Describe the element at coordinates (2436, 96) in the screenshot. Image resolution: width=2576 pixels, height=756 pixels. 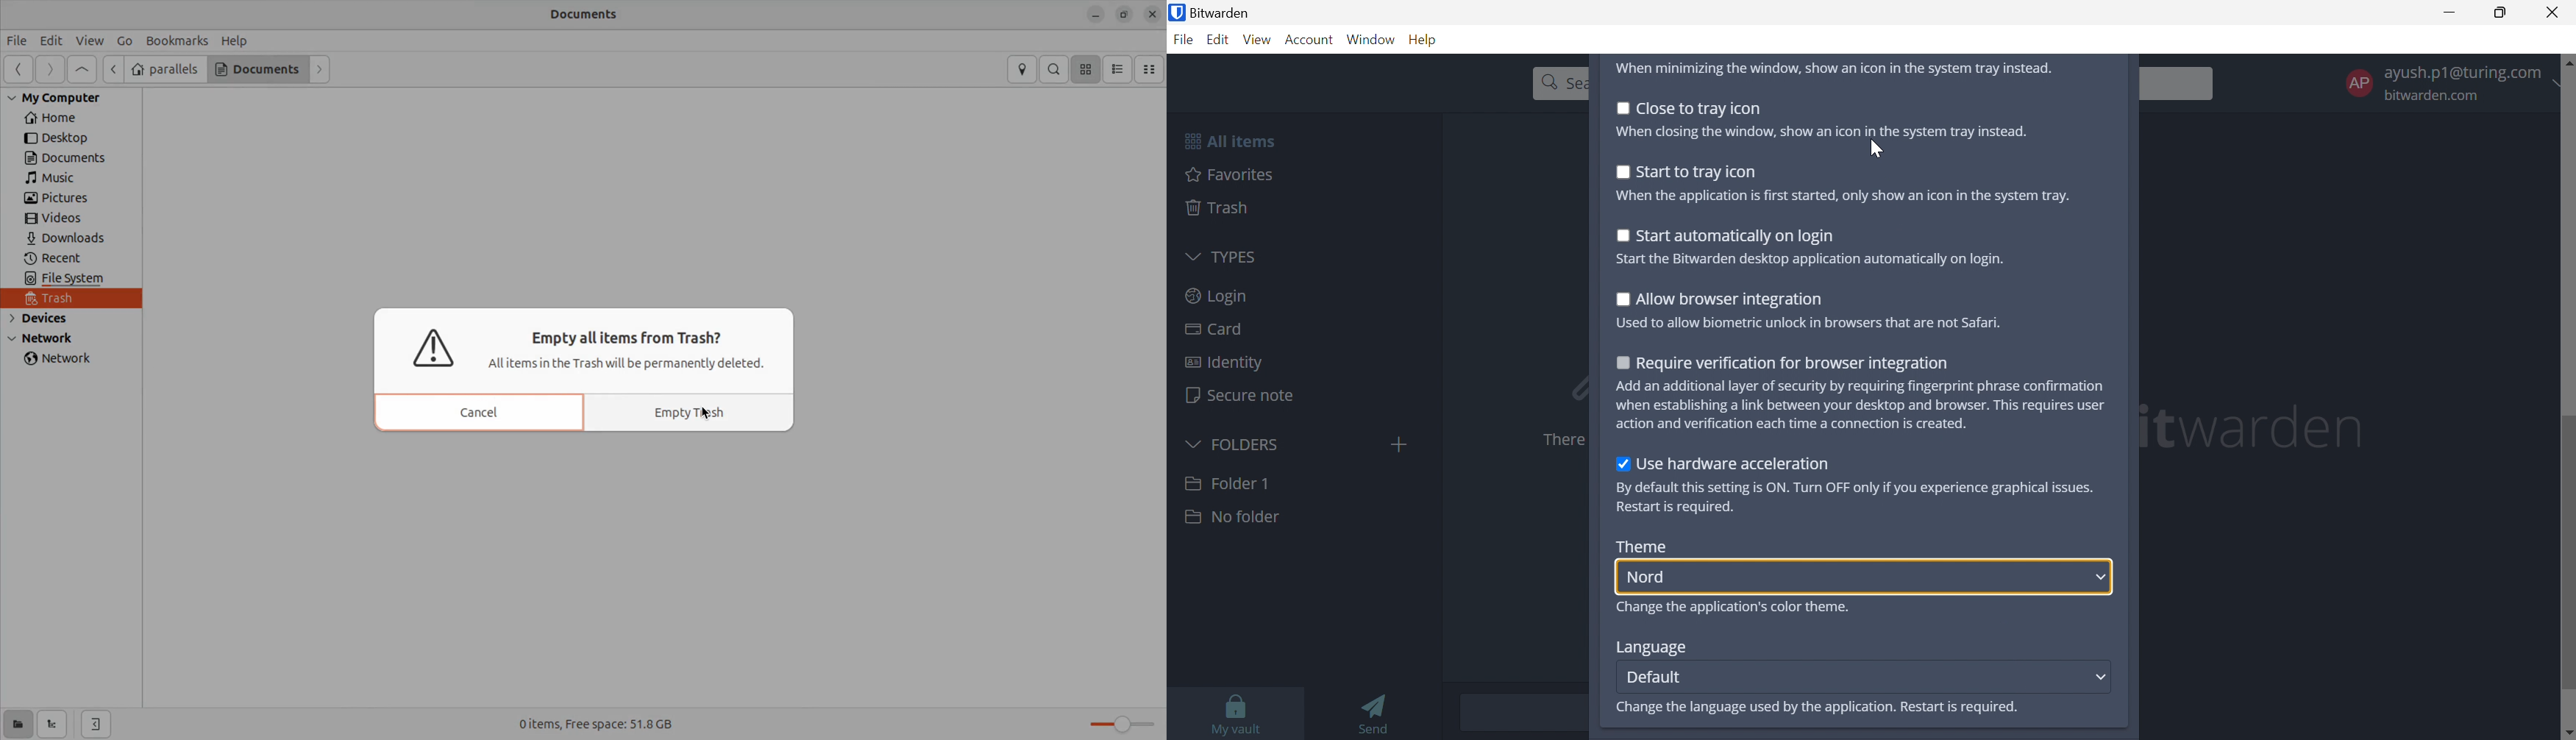
I see `bitwarden.com` at that location.